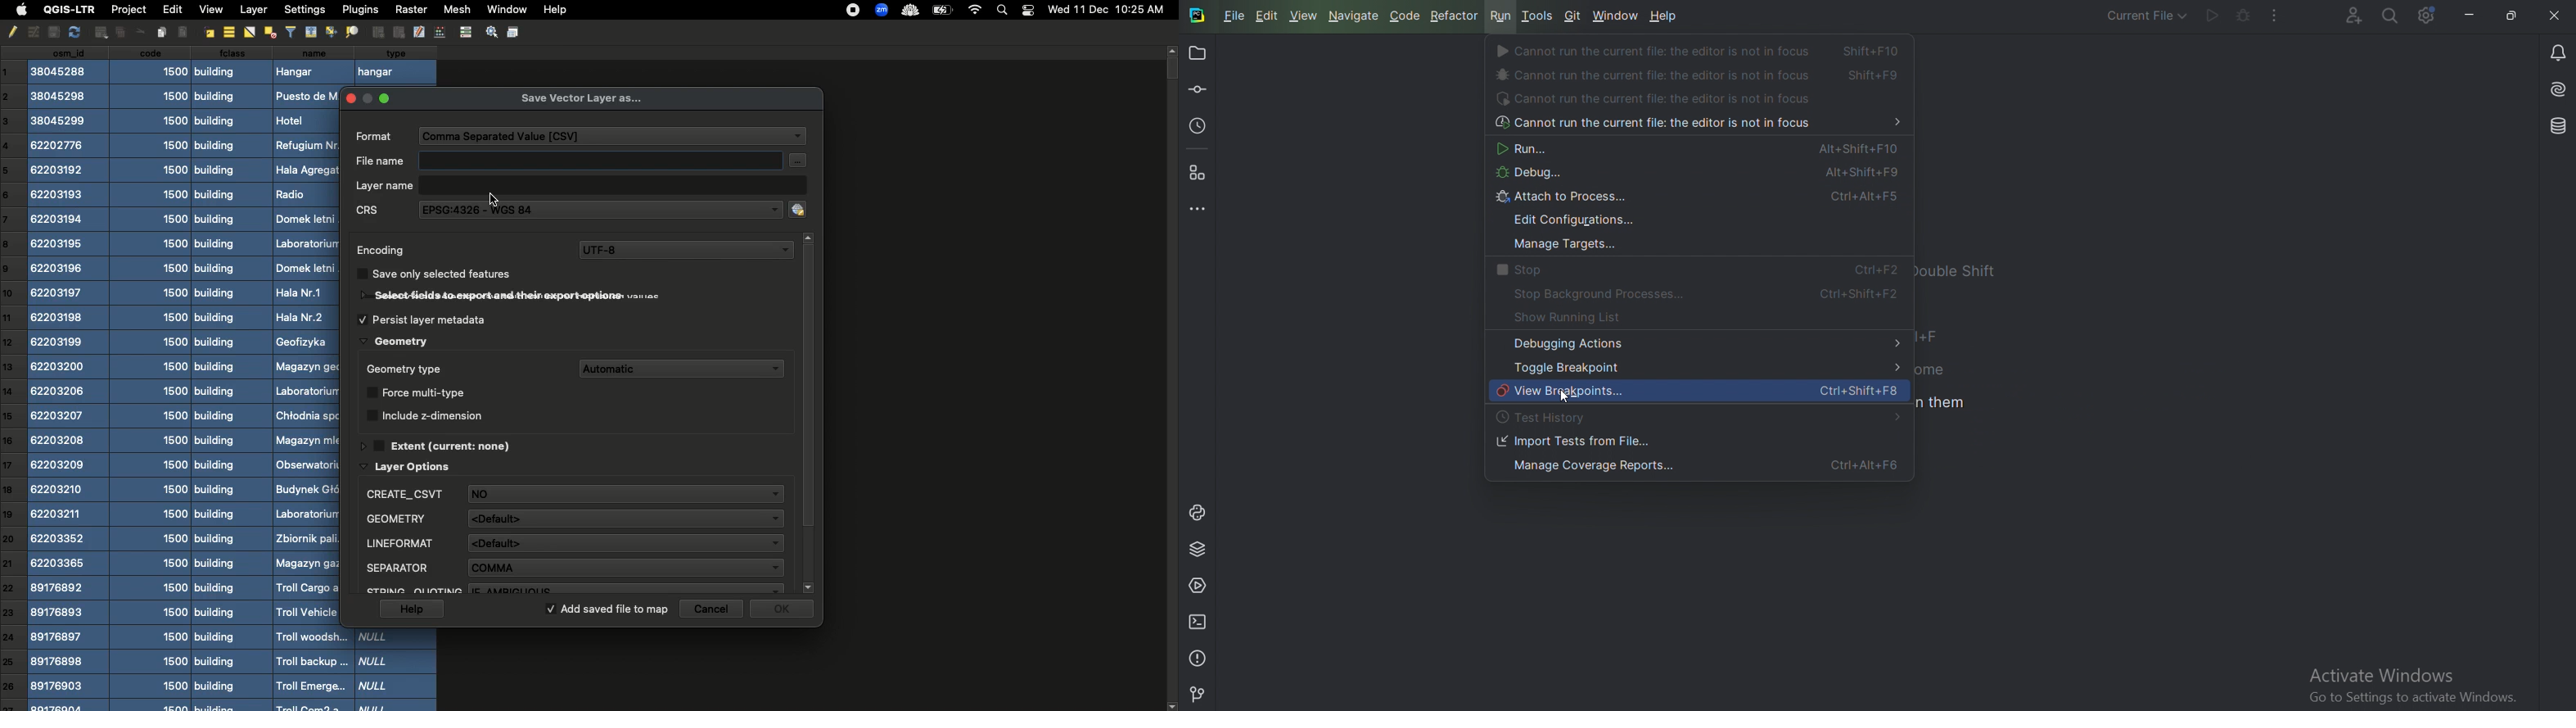 Image resolution: width=2576 pixels, height=728 pixels. What do you see at coordinates (454, 9) in the screenshot?
I see `Mesh` at bounding box center [454, 9].